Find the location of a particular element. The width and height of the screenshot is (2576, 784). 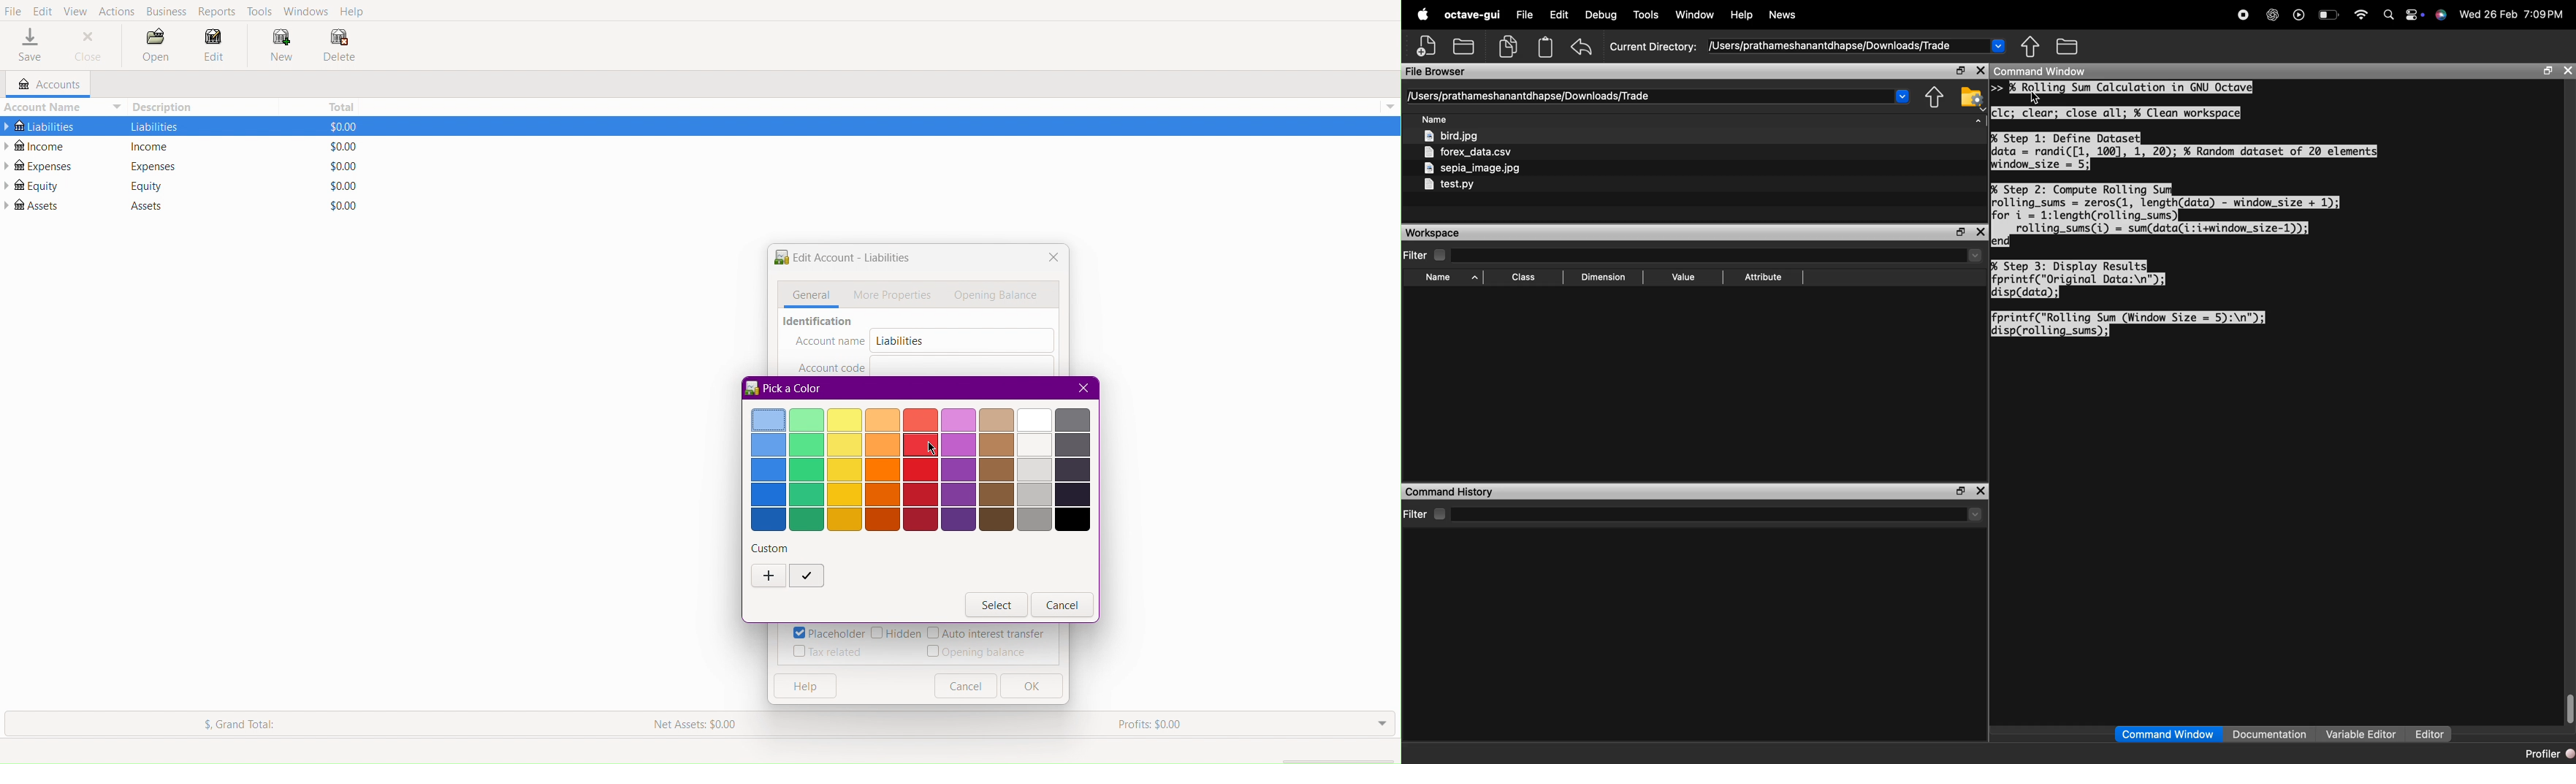

filter is located at coordinates (1428, 513).